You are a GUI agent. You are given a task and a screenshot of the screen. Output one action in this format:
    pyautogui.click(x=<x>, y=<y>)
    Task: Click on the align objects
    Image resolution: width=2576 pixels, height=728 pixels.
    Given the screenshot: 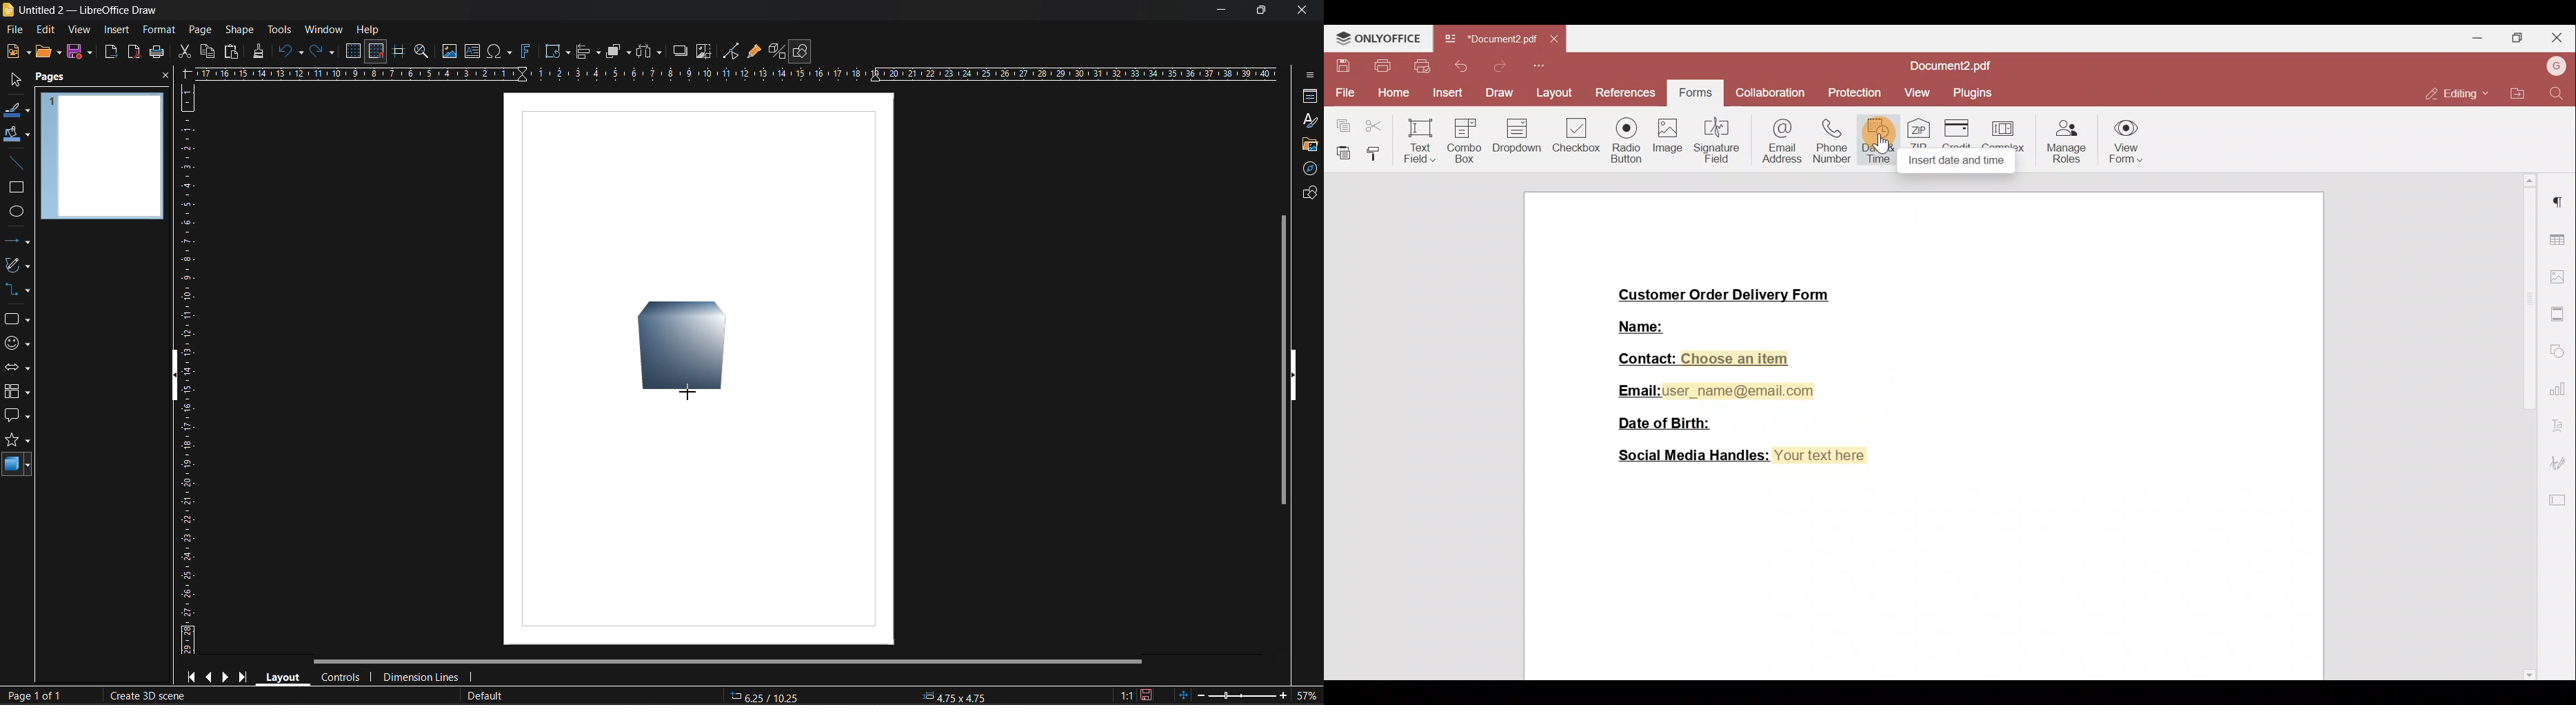 What is the action you would take?
    pyautogui.click(x=587, y=52)
    